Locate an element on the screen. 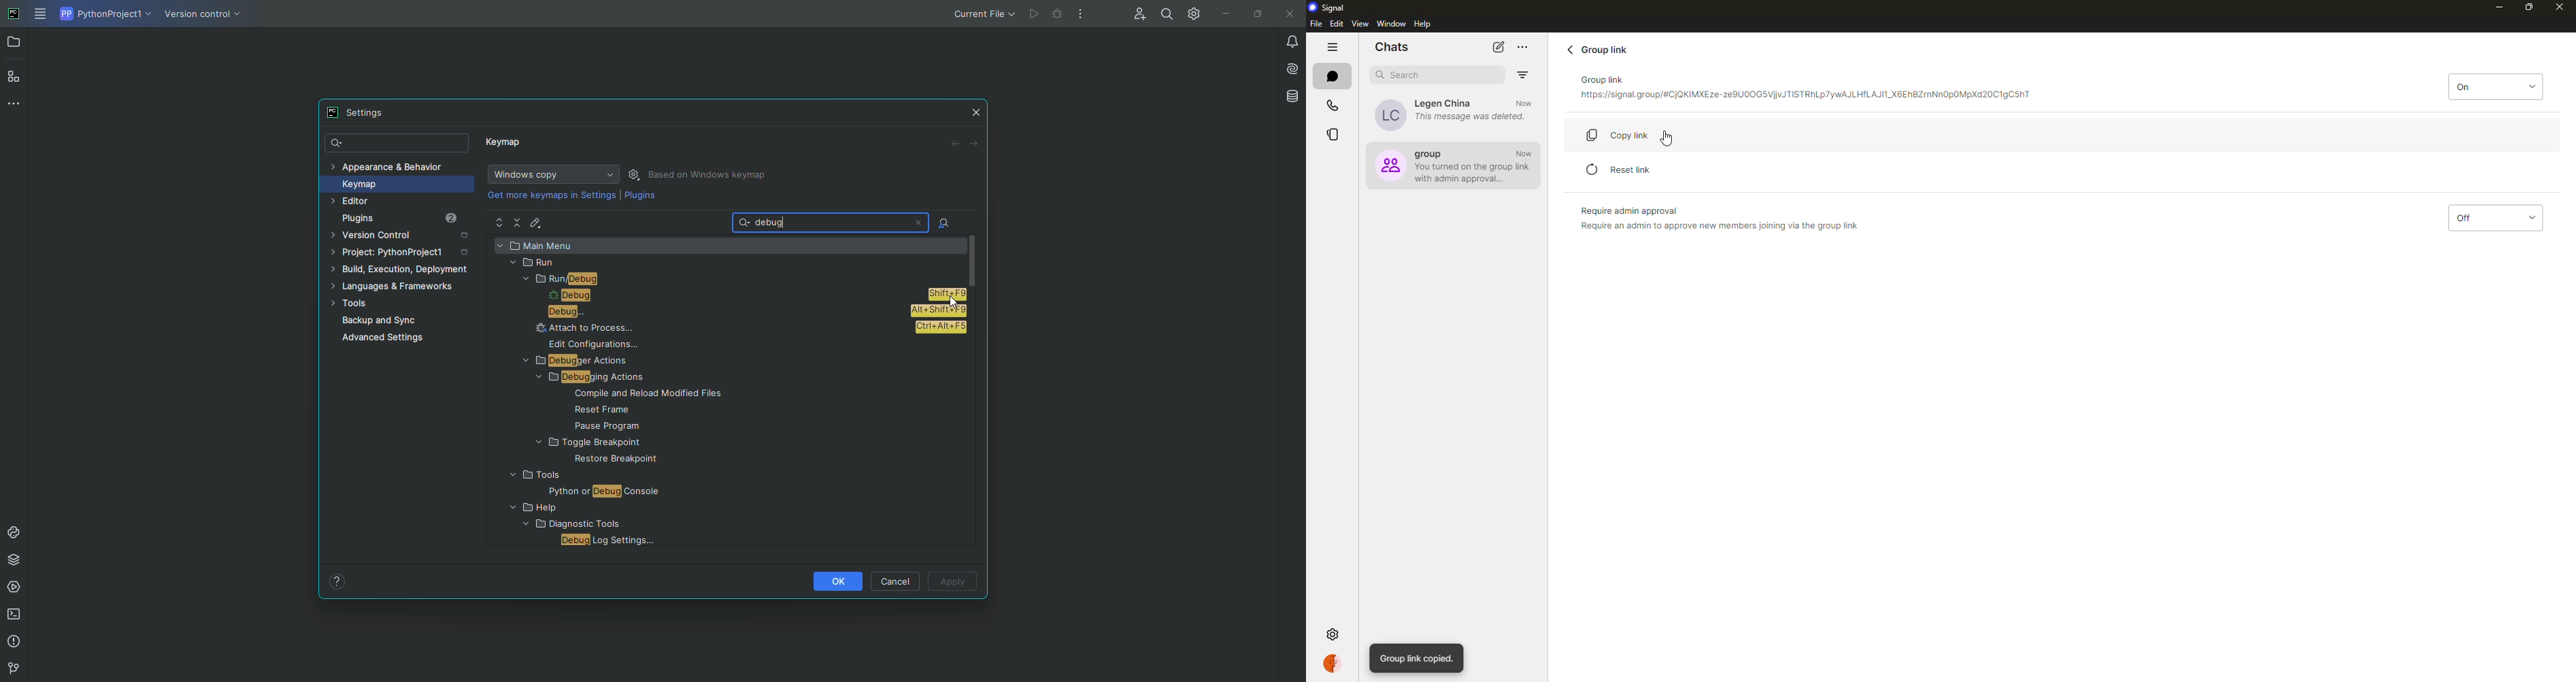 This screenshot has height=700, width=2576. Advanced Settings is located at coordinates (386, 340).